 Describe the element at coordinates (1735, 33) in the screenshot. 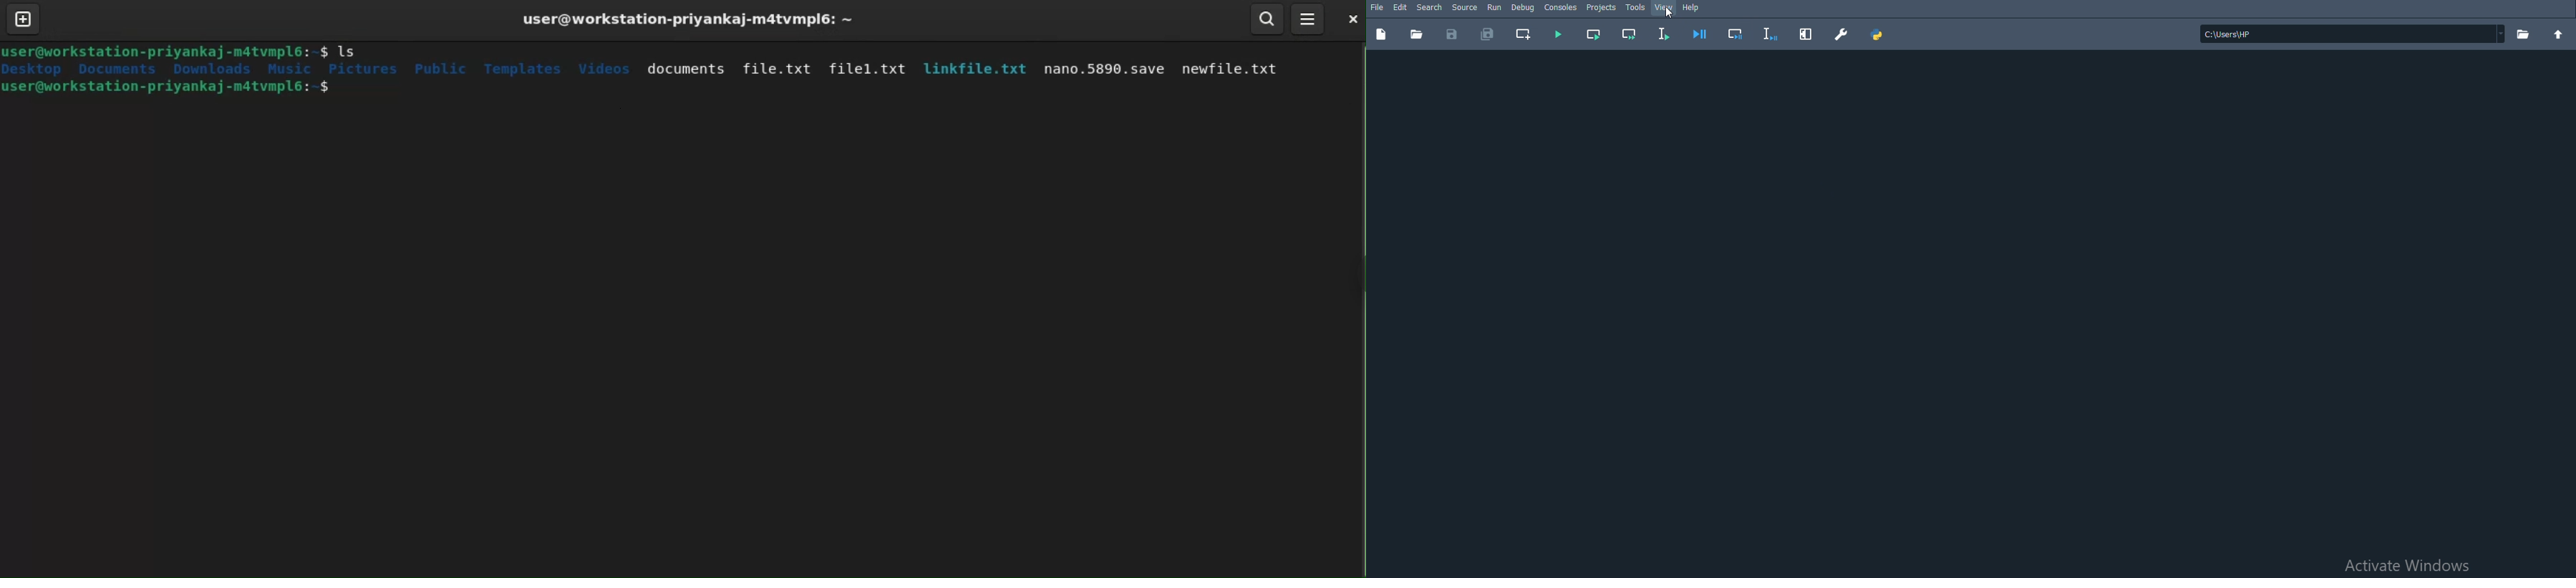

I see `Debug cell` at that location.